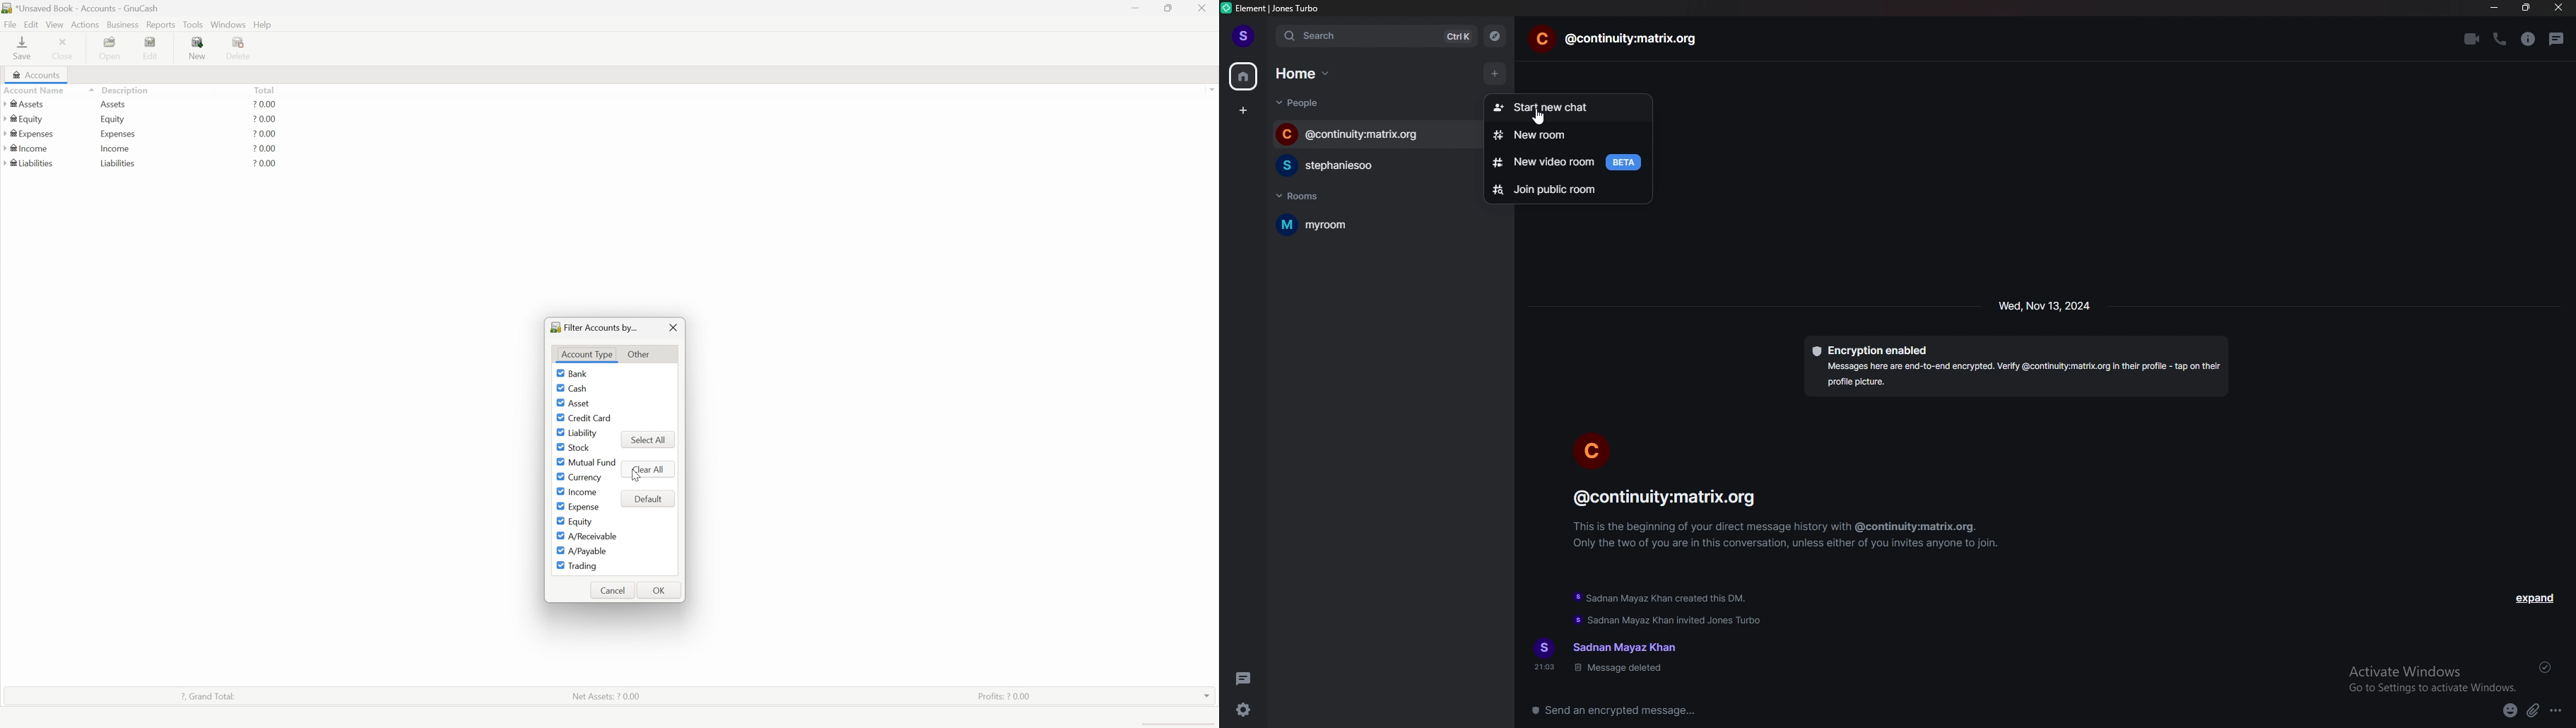  What do you see at coordinates (264, 149) in the screenshot?
I see `? 0.00` at bounding box center [264, 149].